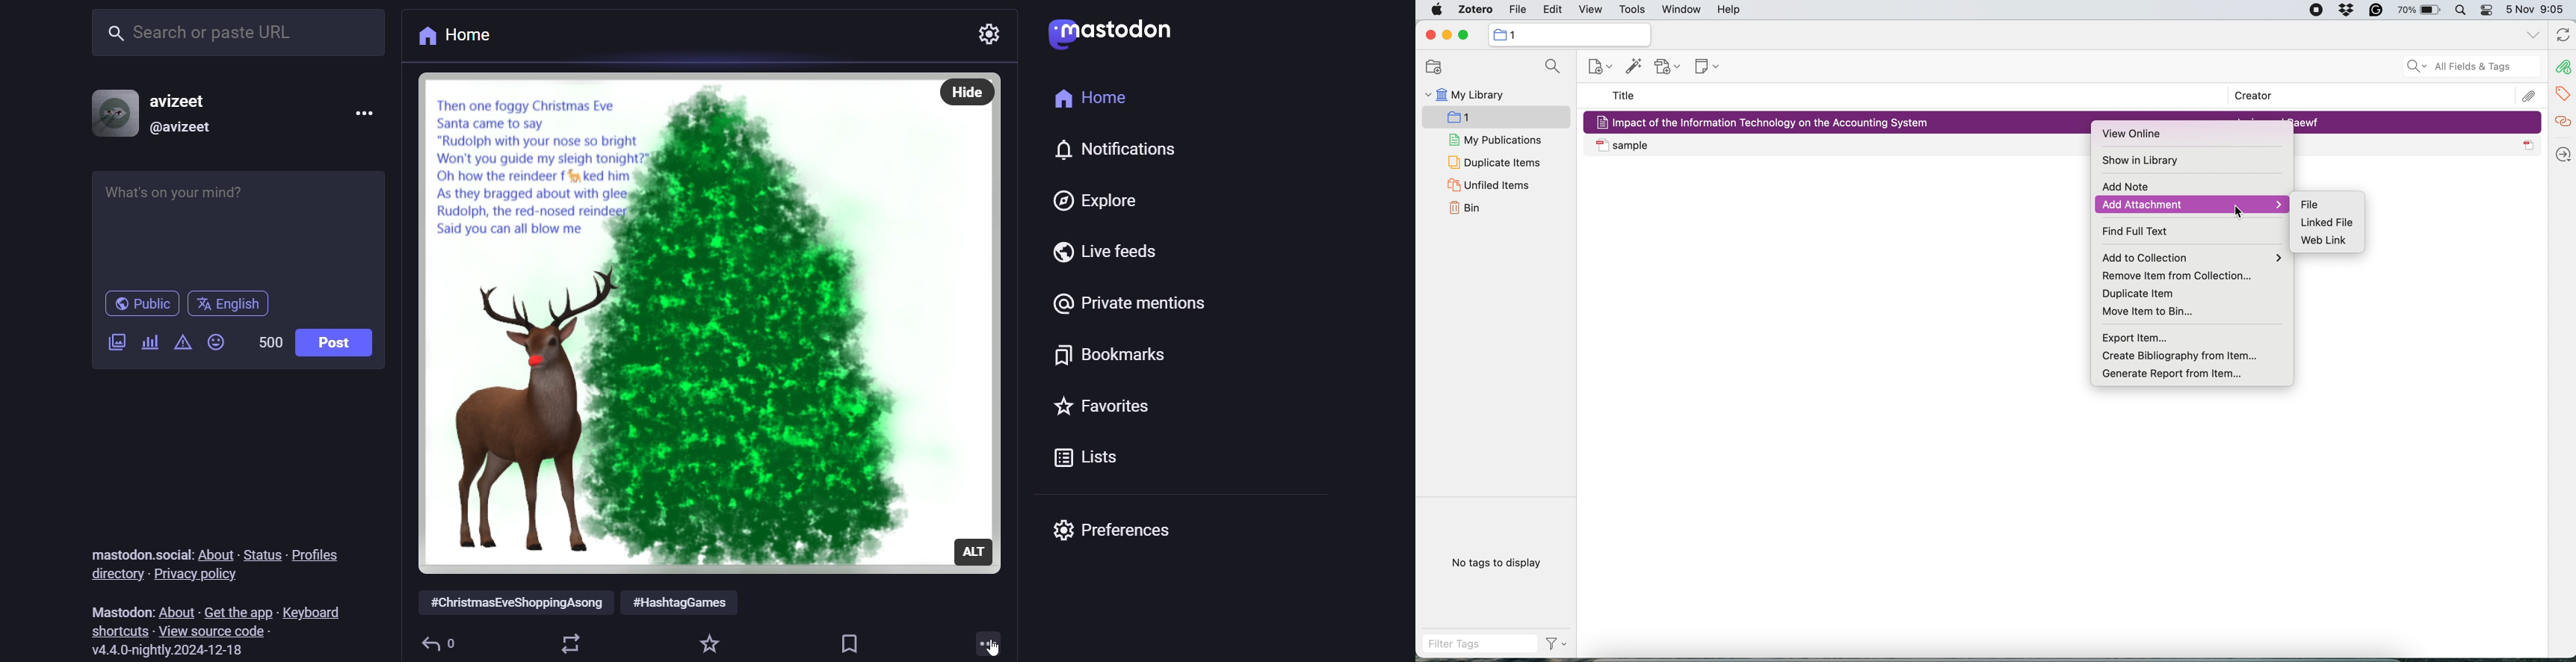 This screenshot has width=2576, height=672. What do you see at coordinates (966, 91) in the screenshot?
I see `hide` at bounding box center [966, 91].